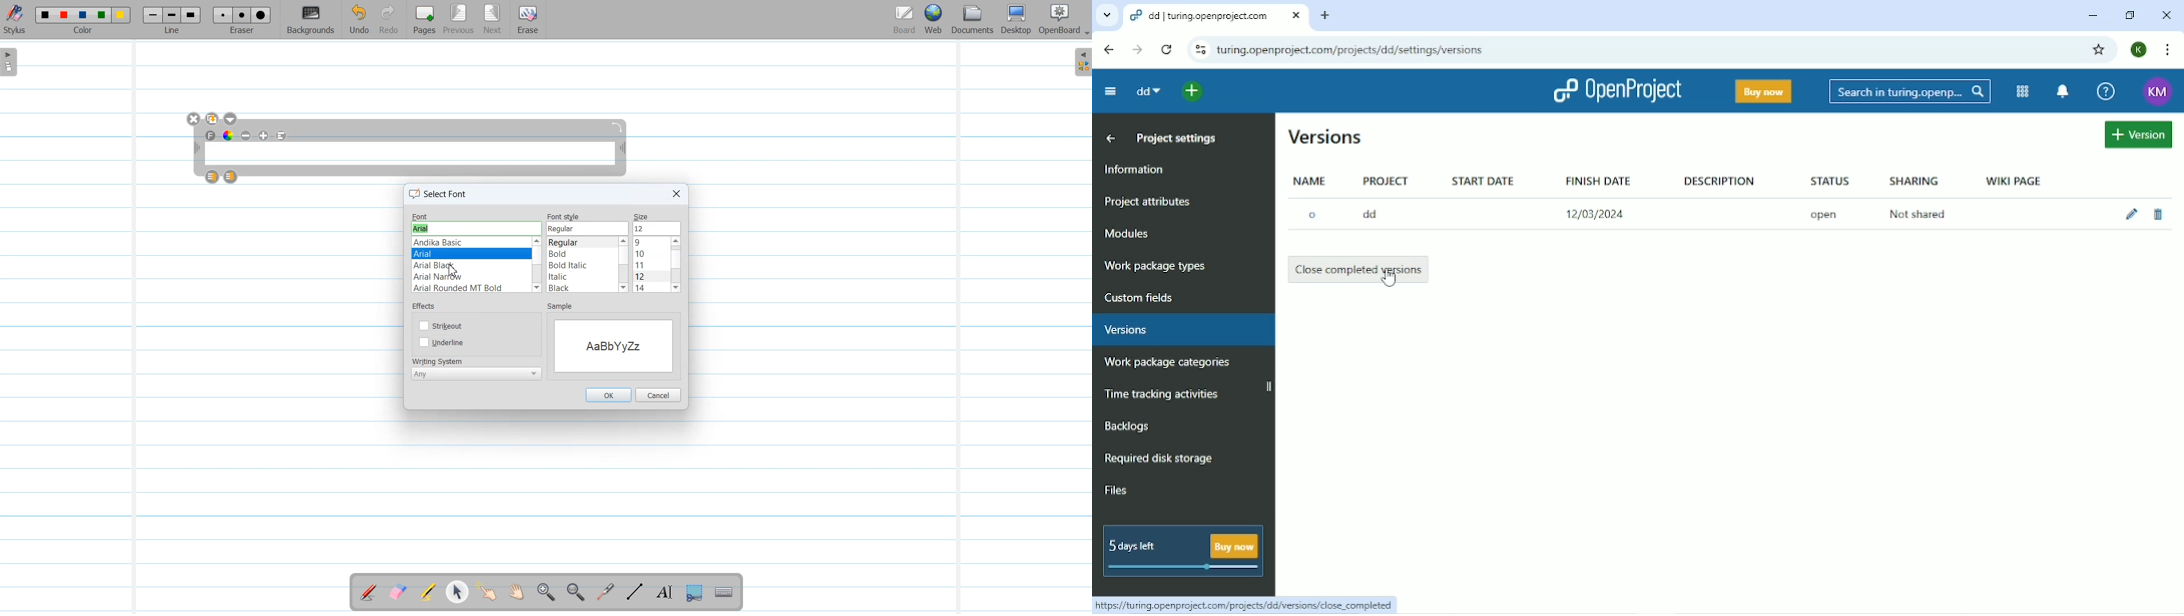 The height and width of the screenshot is (616, 2184). What do you see at coordinates (1312, 180) in the screenshot?
I see `Name` at bounding box center [1312, 180].